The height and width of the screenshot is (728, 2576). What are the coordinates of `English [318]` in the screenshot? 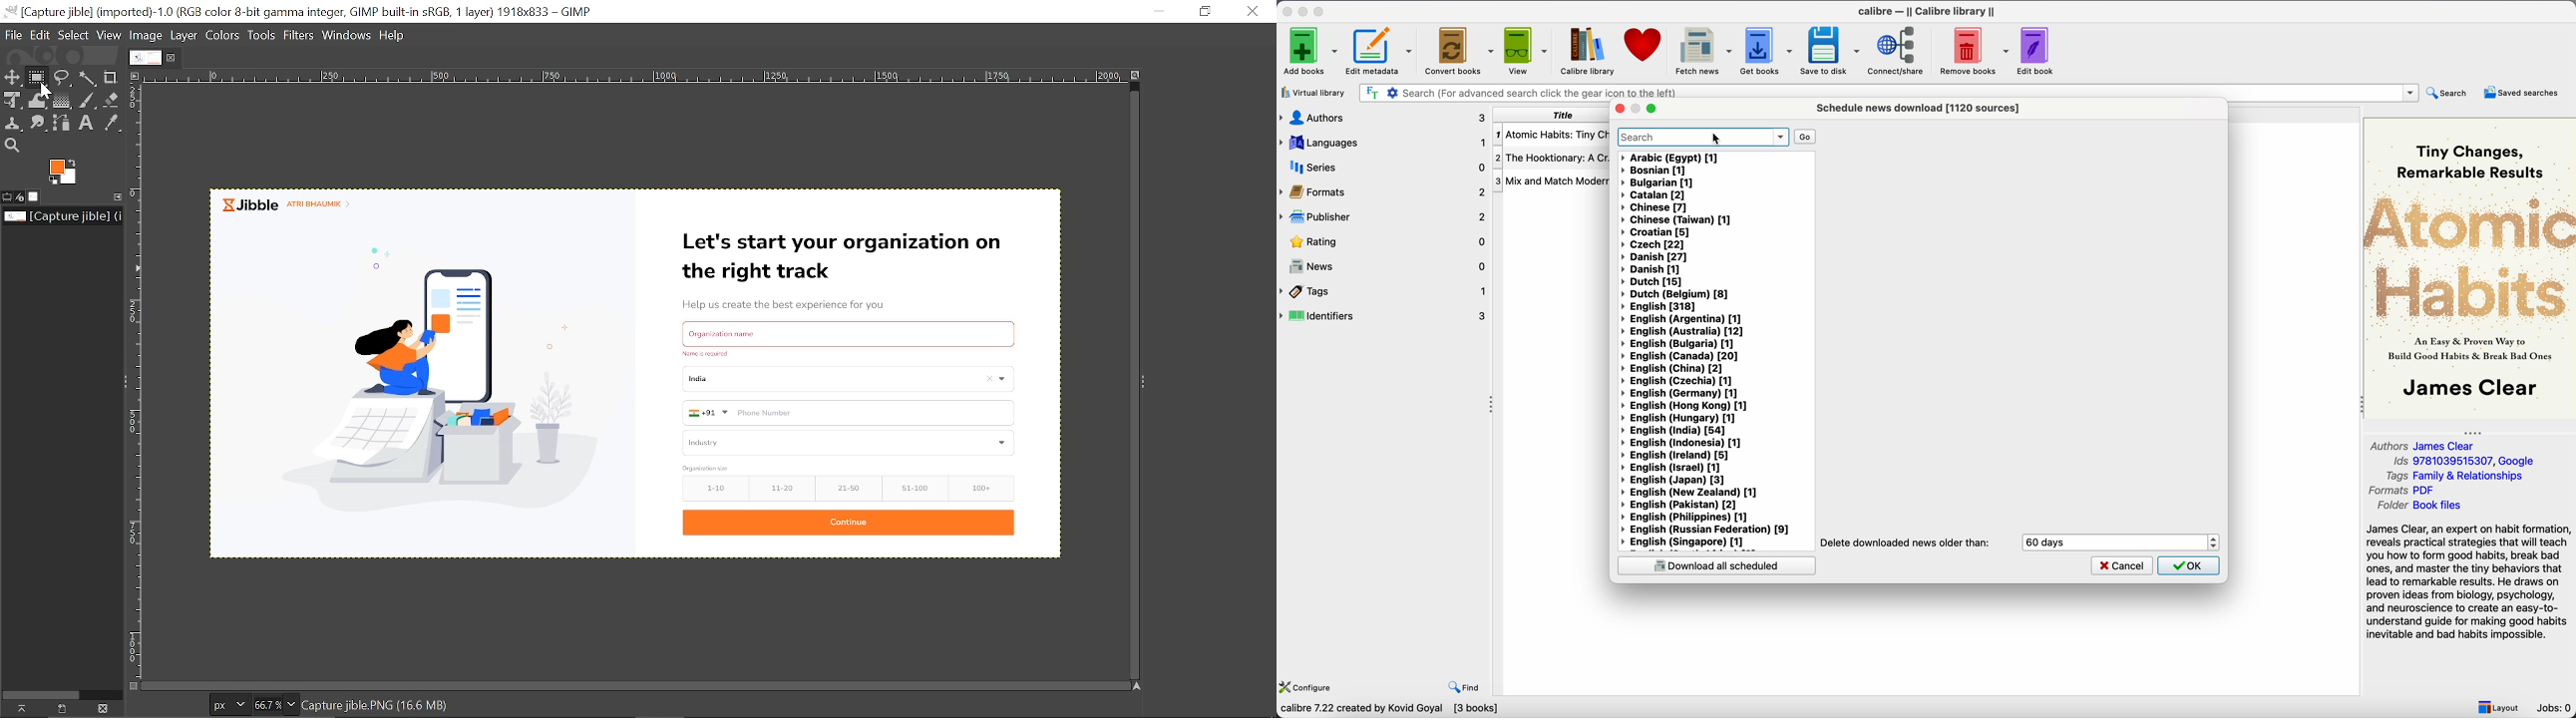 It's located at (1661, 307).